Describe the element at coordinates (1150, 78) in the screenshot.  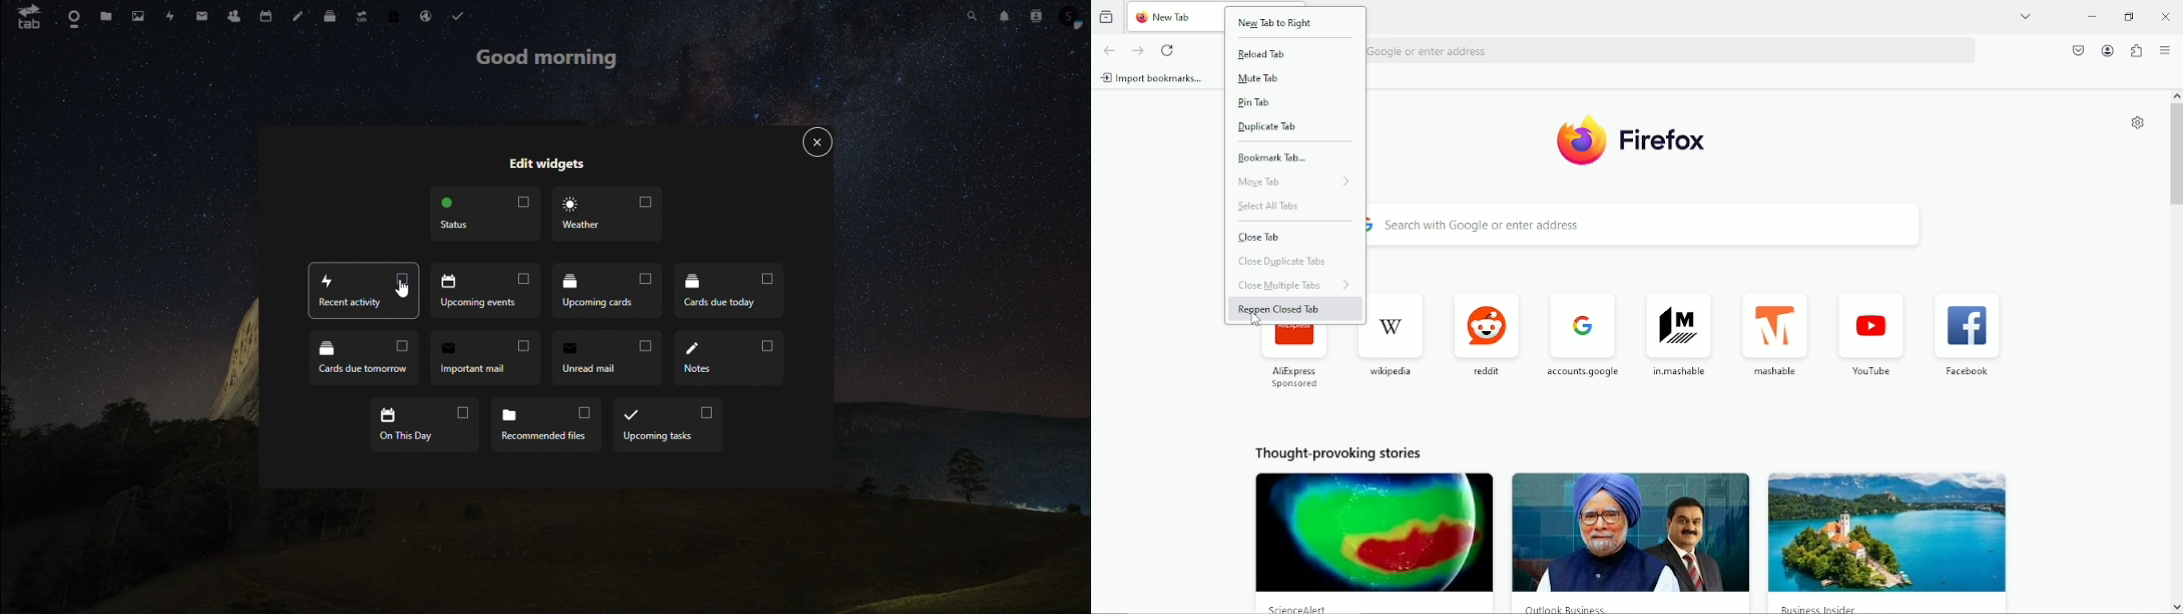
I see `import bookmarks` at that location.